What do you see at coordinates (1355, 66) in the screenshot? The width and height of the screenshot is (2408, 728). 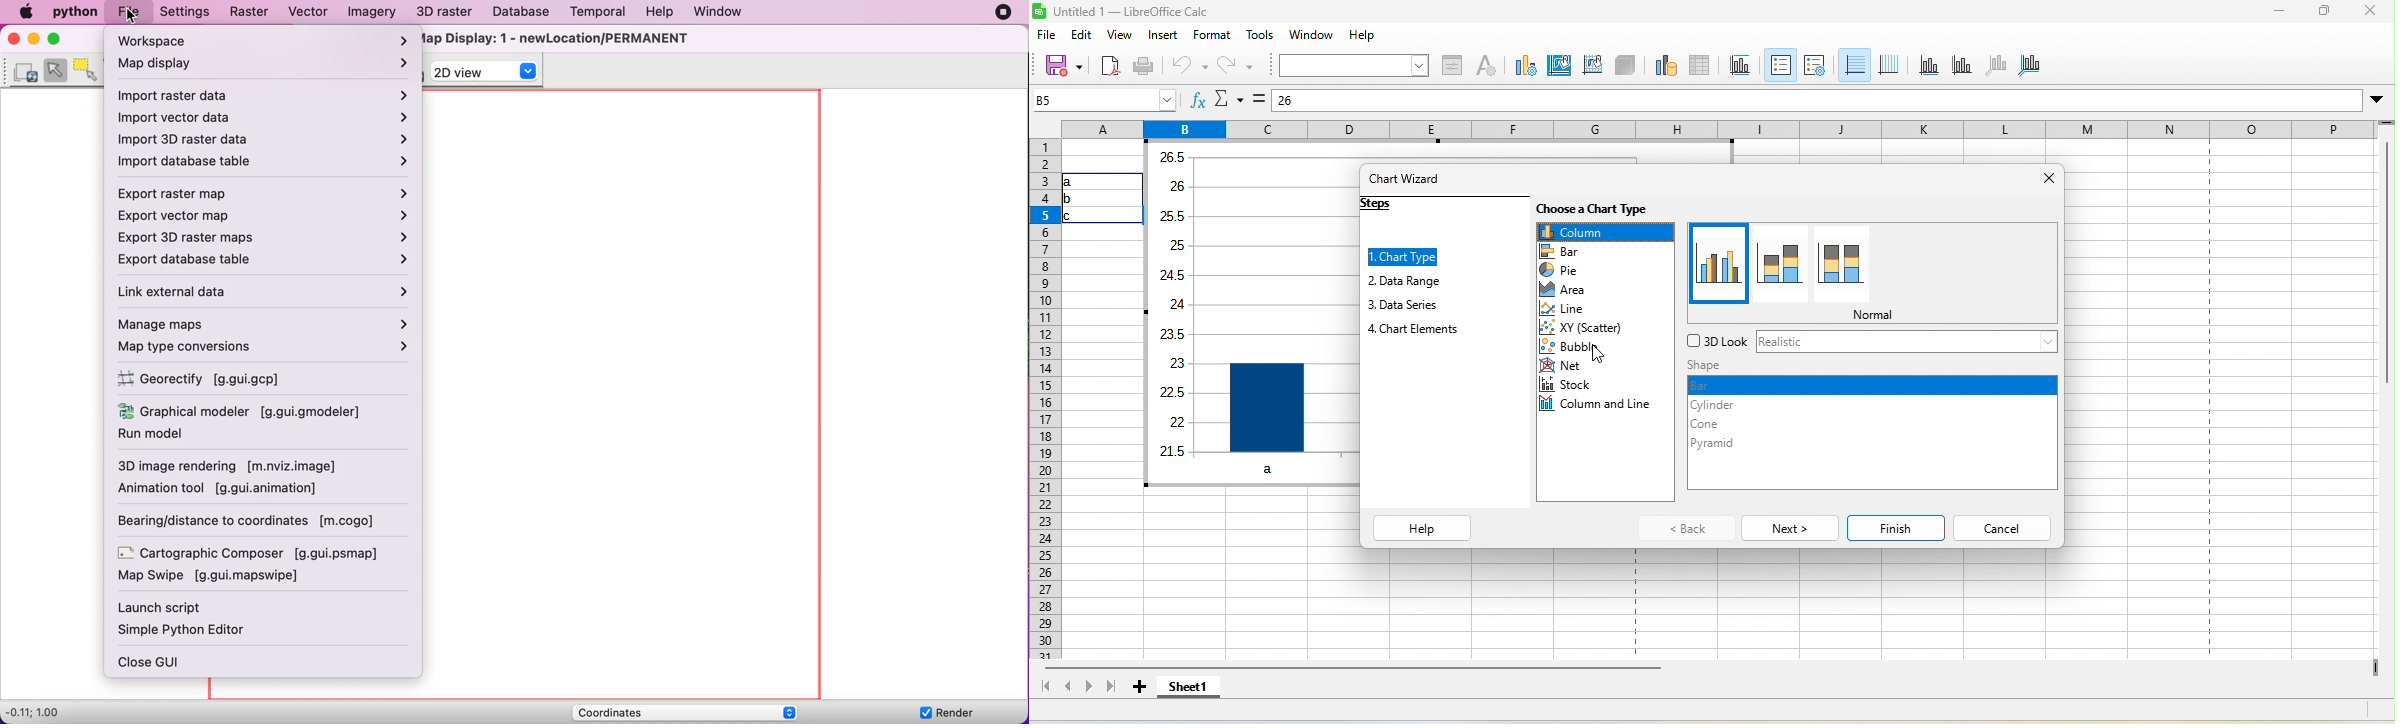 I see `chart element` at bounding box center [1355, 66].